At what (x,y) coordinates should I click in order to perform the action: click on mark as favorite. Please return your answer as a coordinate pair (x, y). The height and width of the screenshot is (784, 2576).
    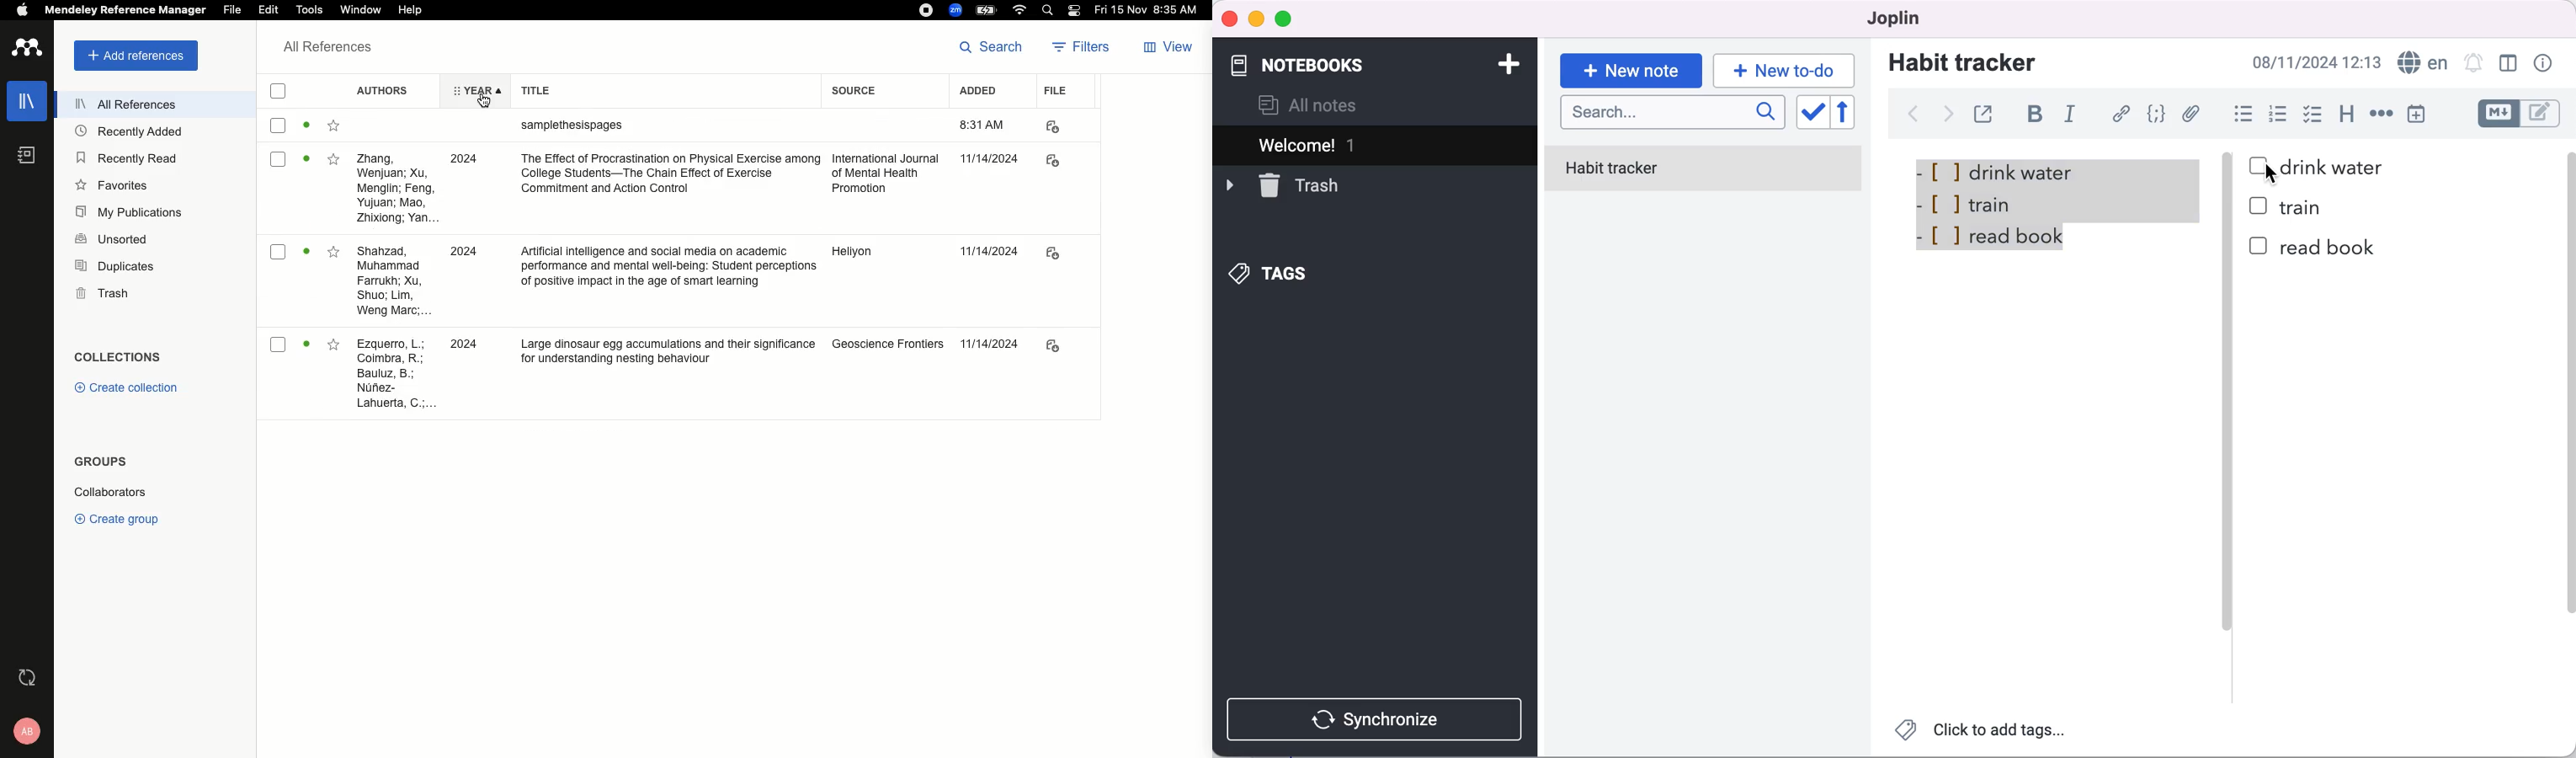
    Looking at the image, I should click on (333, 128).